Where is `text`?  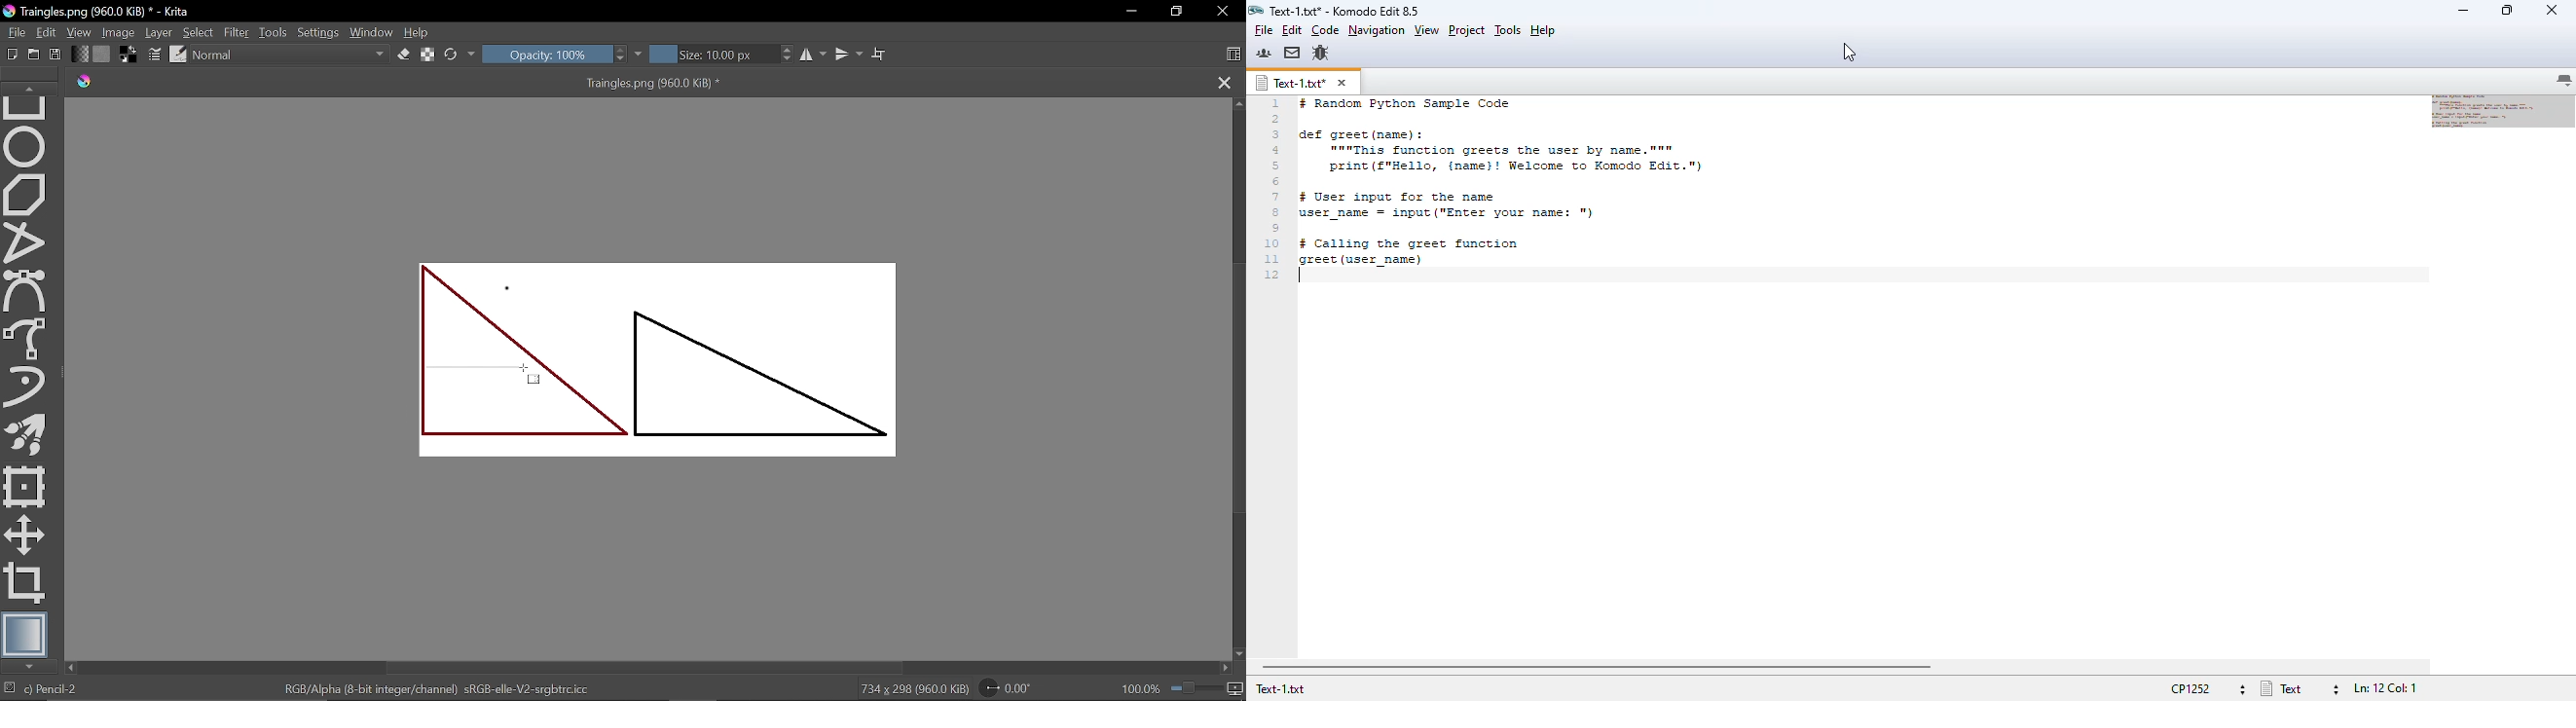 text is located at coordinates (1546, 190).